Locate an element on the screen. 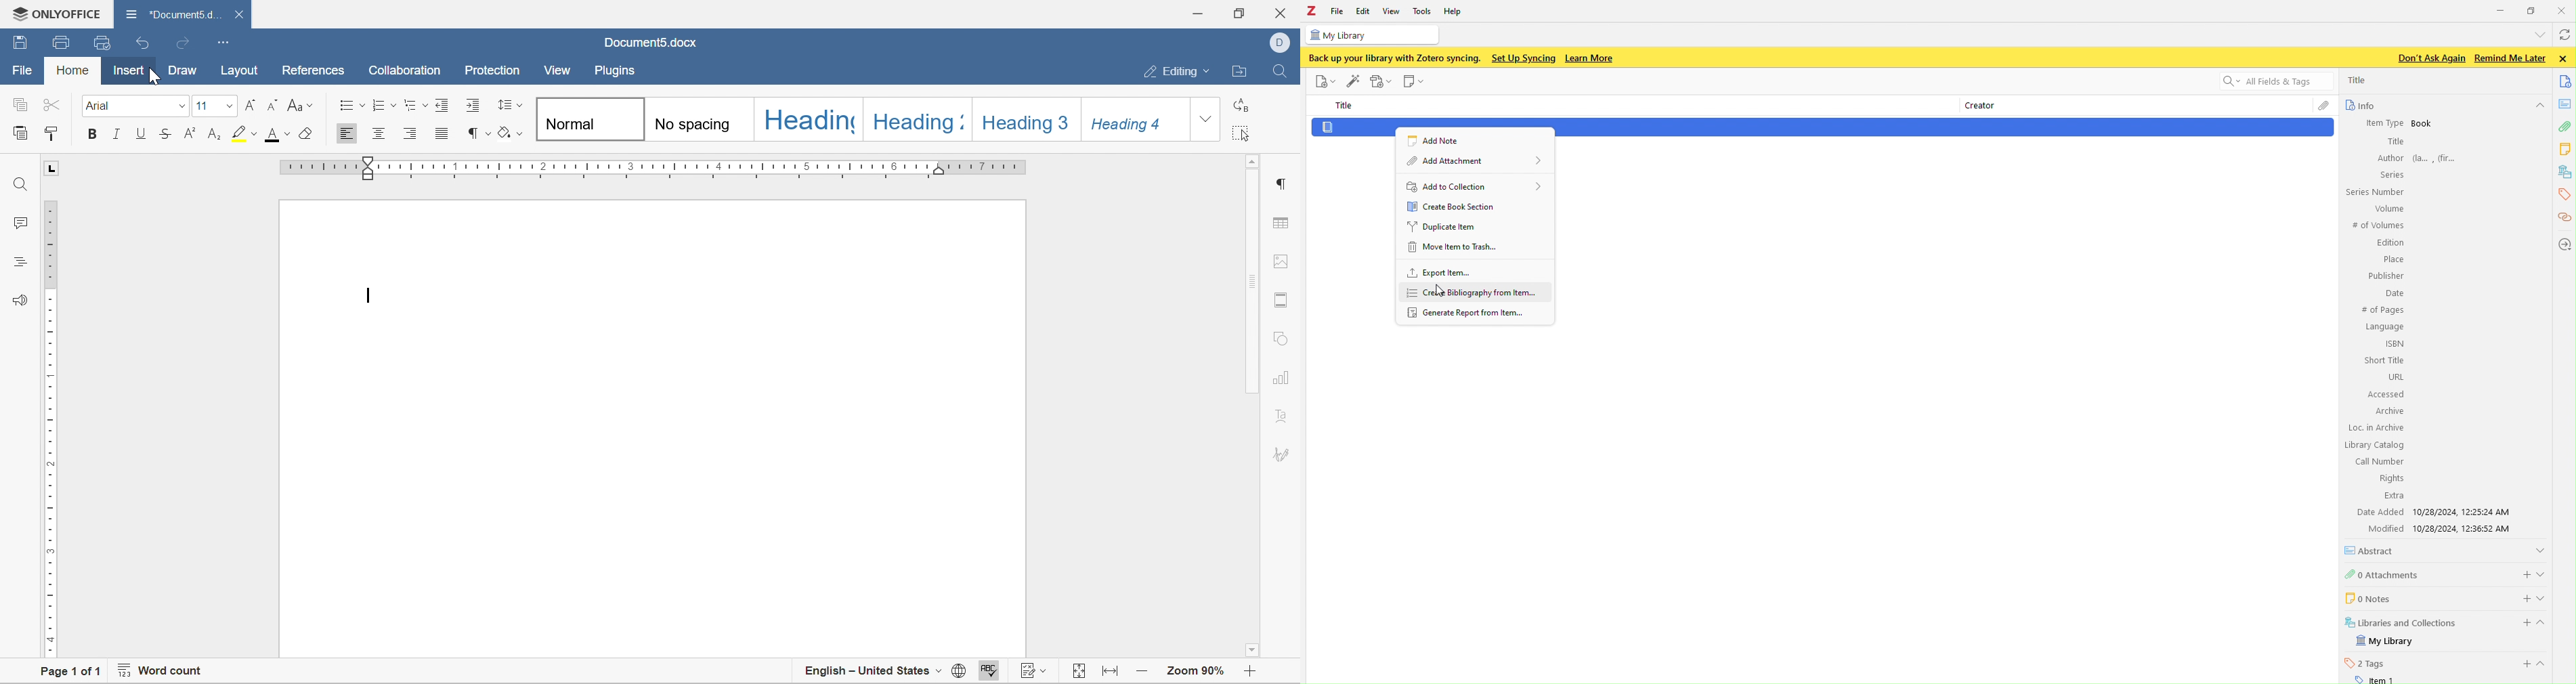  save is located at coordinates (62, 42).